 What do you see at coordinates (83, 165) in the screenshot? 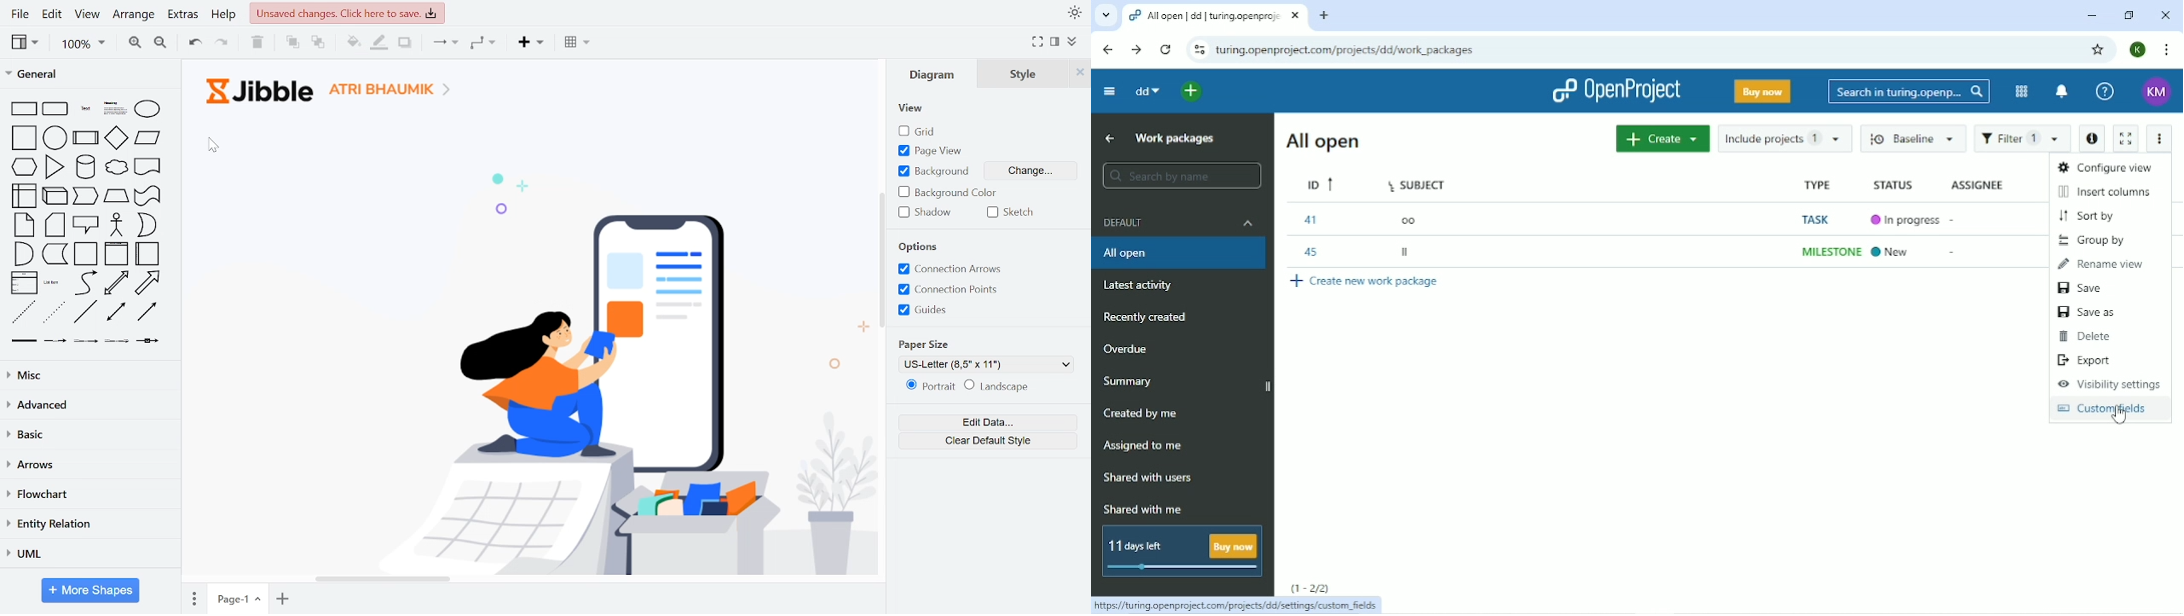
I see `general shapes` at bounding box center [83, 165].